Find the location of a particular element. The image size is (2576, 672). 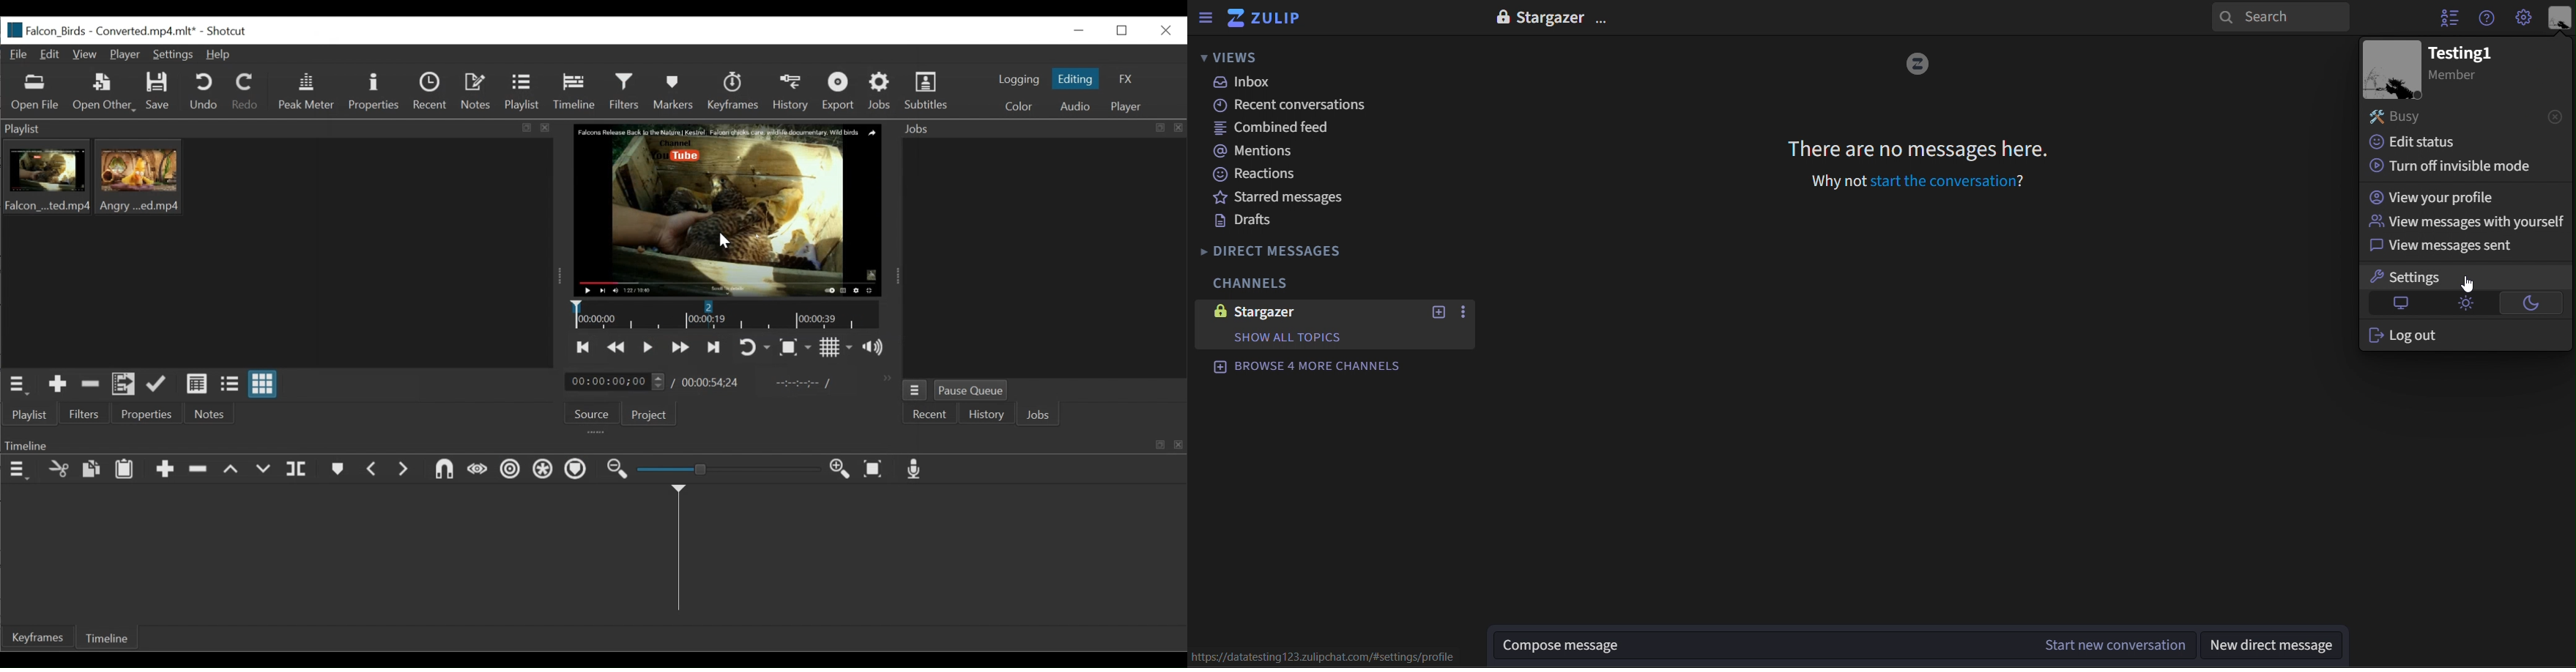

light theme is located at coordinates (2465, 303).